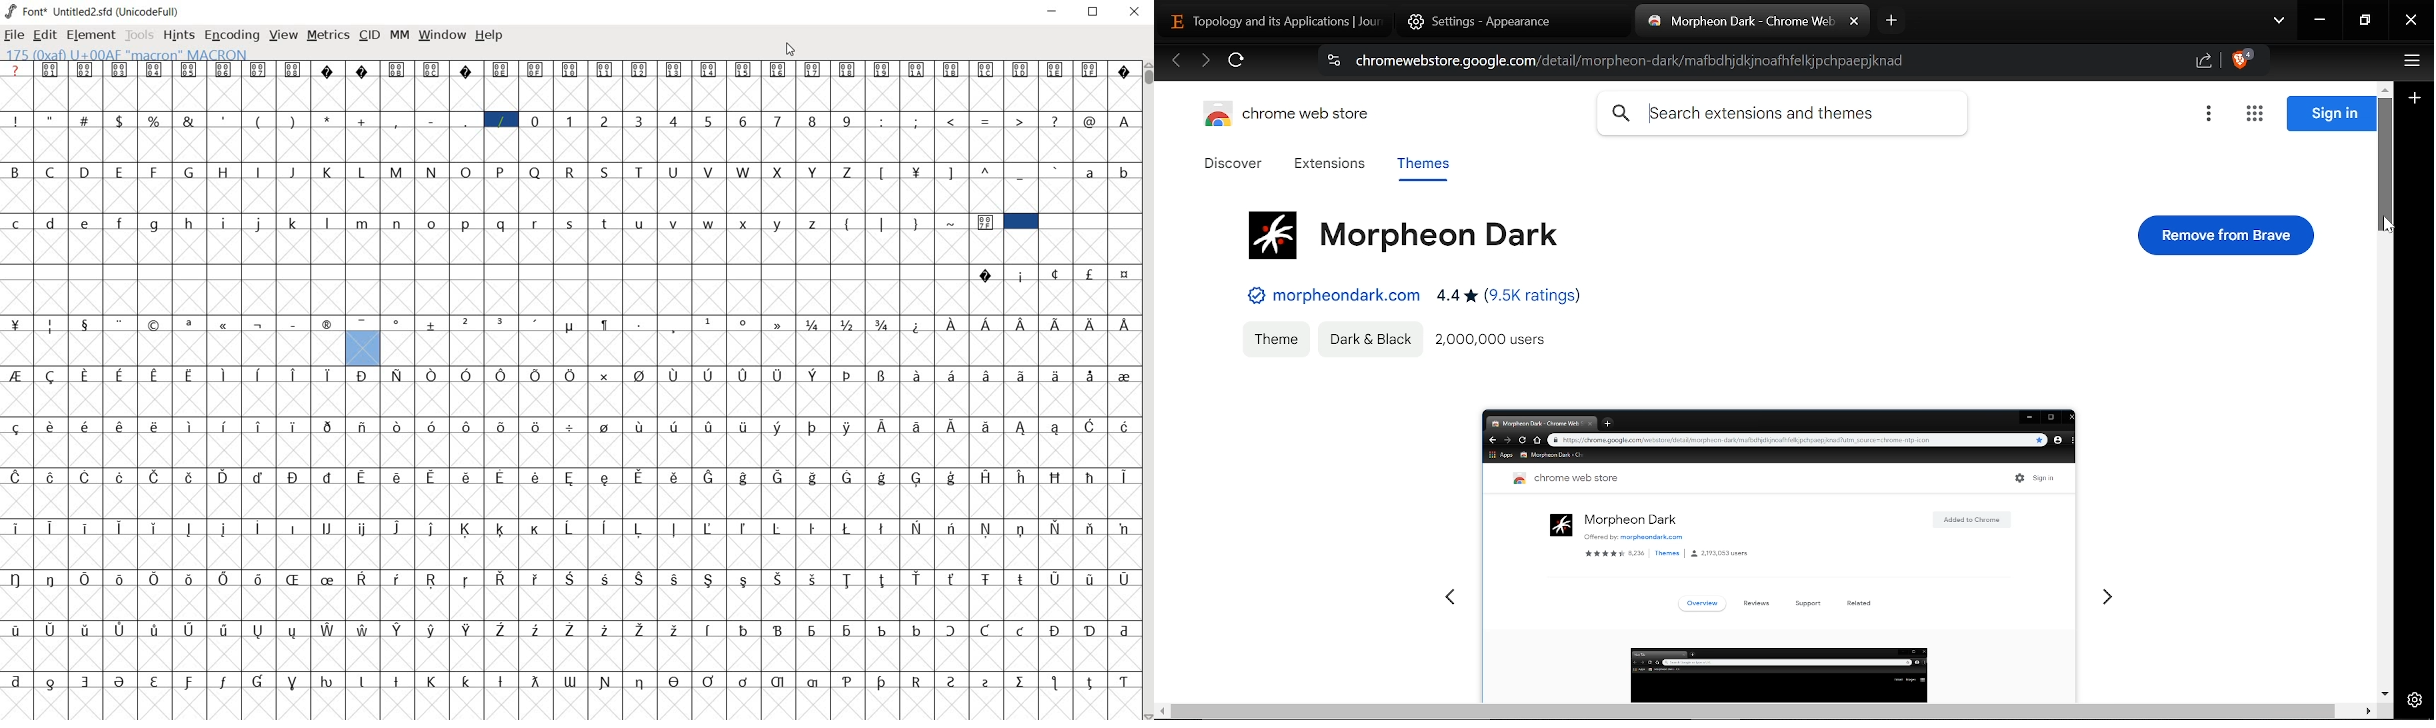 This screenshot has width=2436, height=728. Describe the element at coordinates (953, 71) in the screenshot. I see `Symbol` at that location.